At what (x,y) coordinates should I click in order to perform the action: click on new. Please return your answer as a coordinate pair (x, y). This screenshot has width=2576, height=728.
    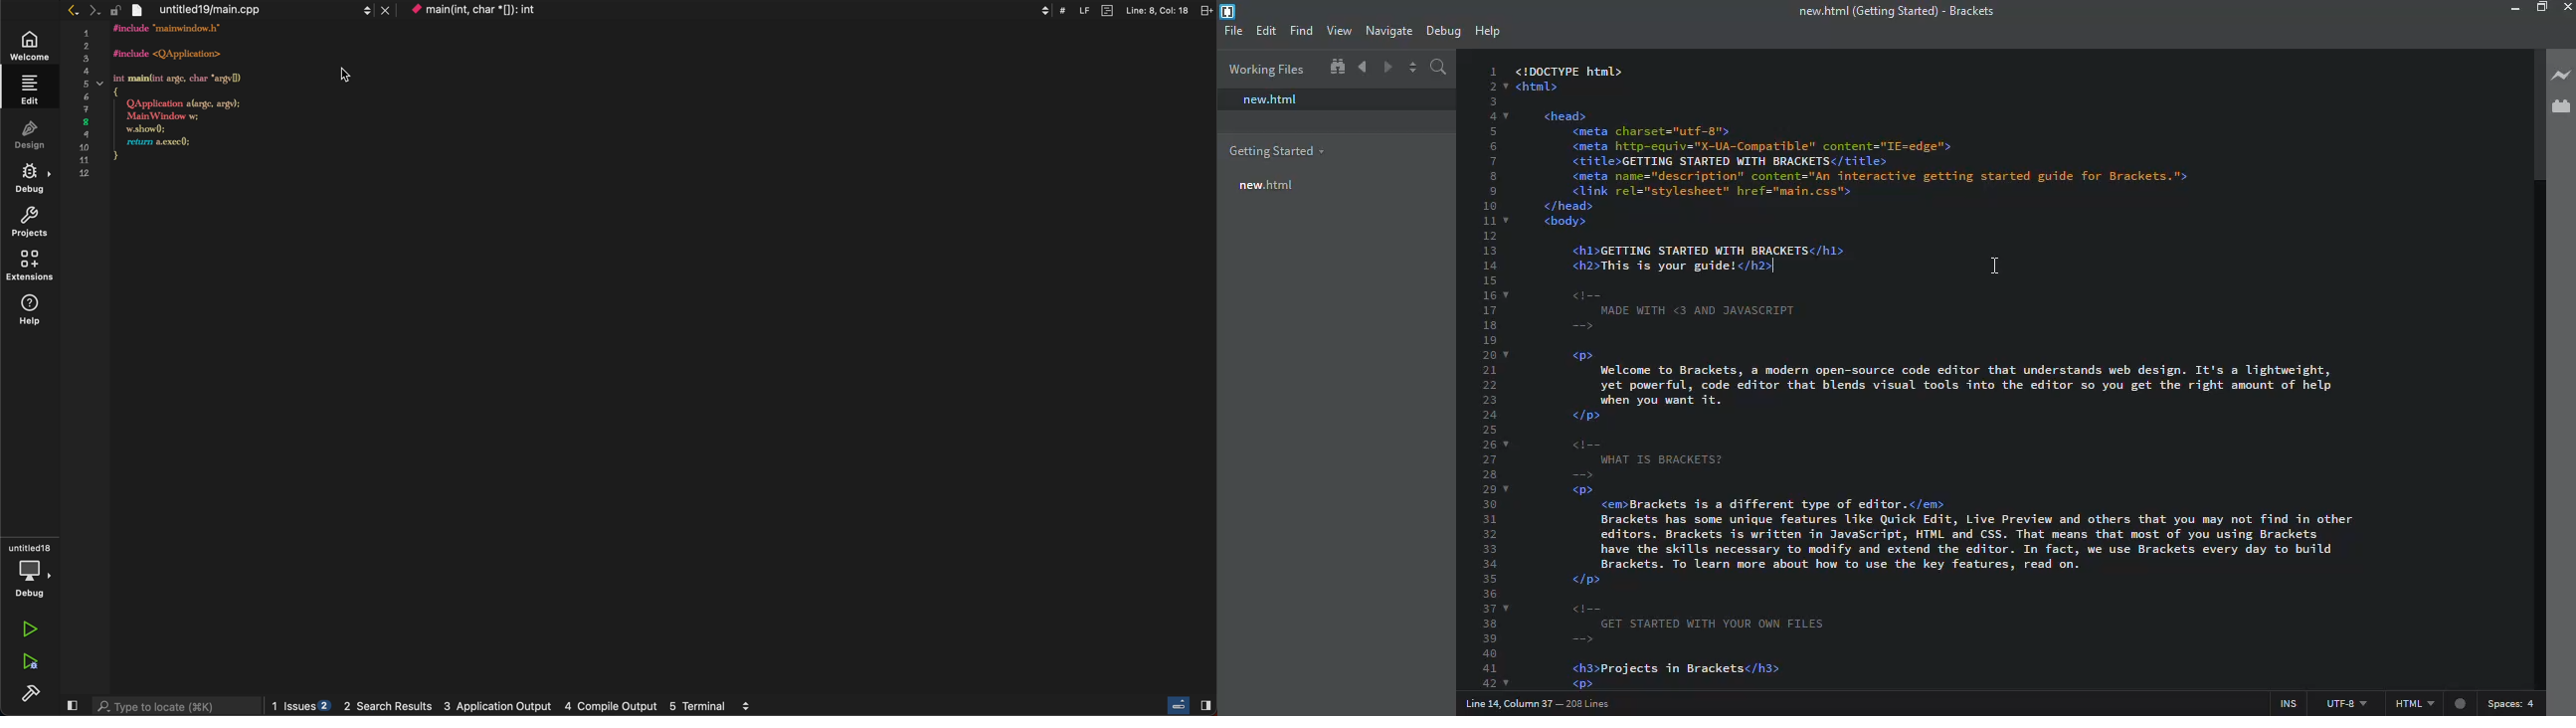
    Looking at the image, I should click on (1266, 182).